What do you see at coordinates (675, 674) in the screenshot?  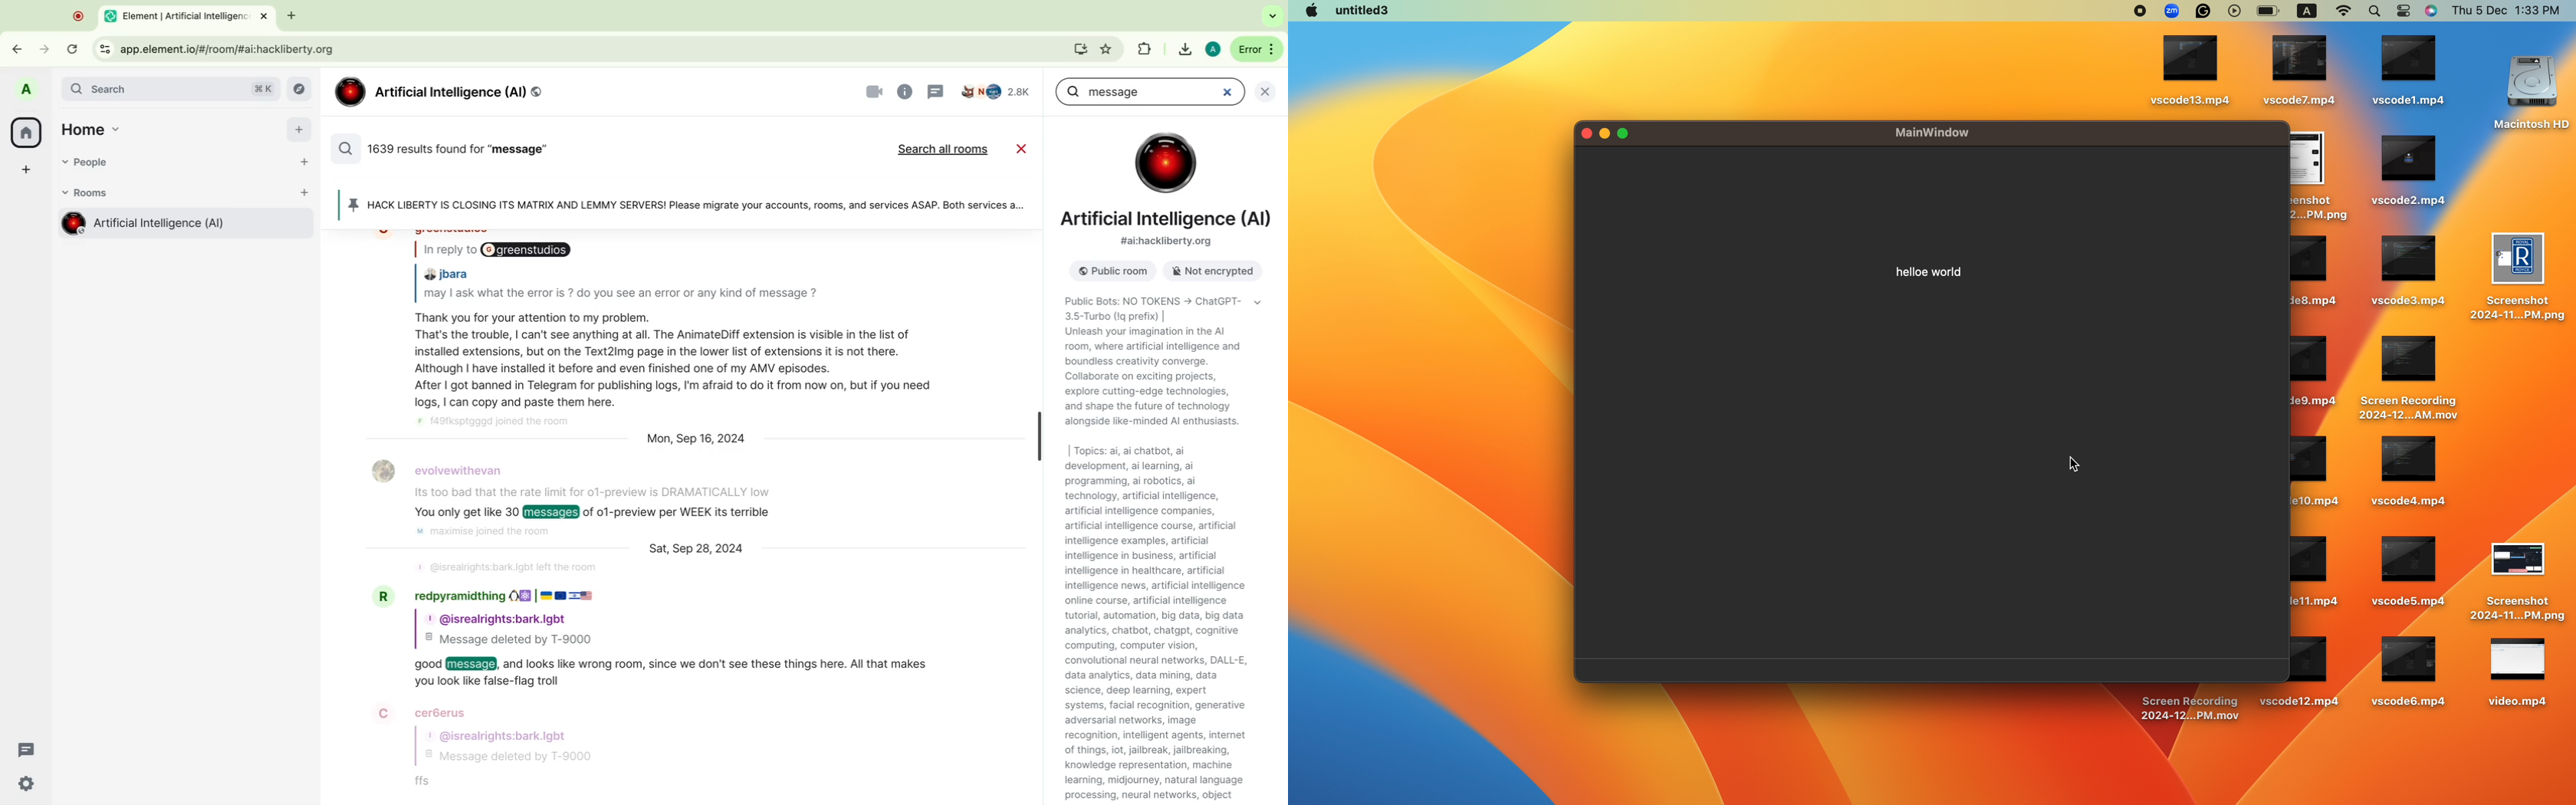 I see `message` at bounding box center [675, 674].